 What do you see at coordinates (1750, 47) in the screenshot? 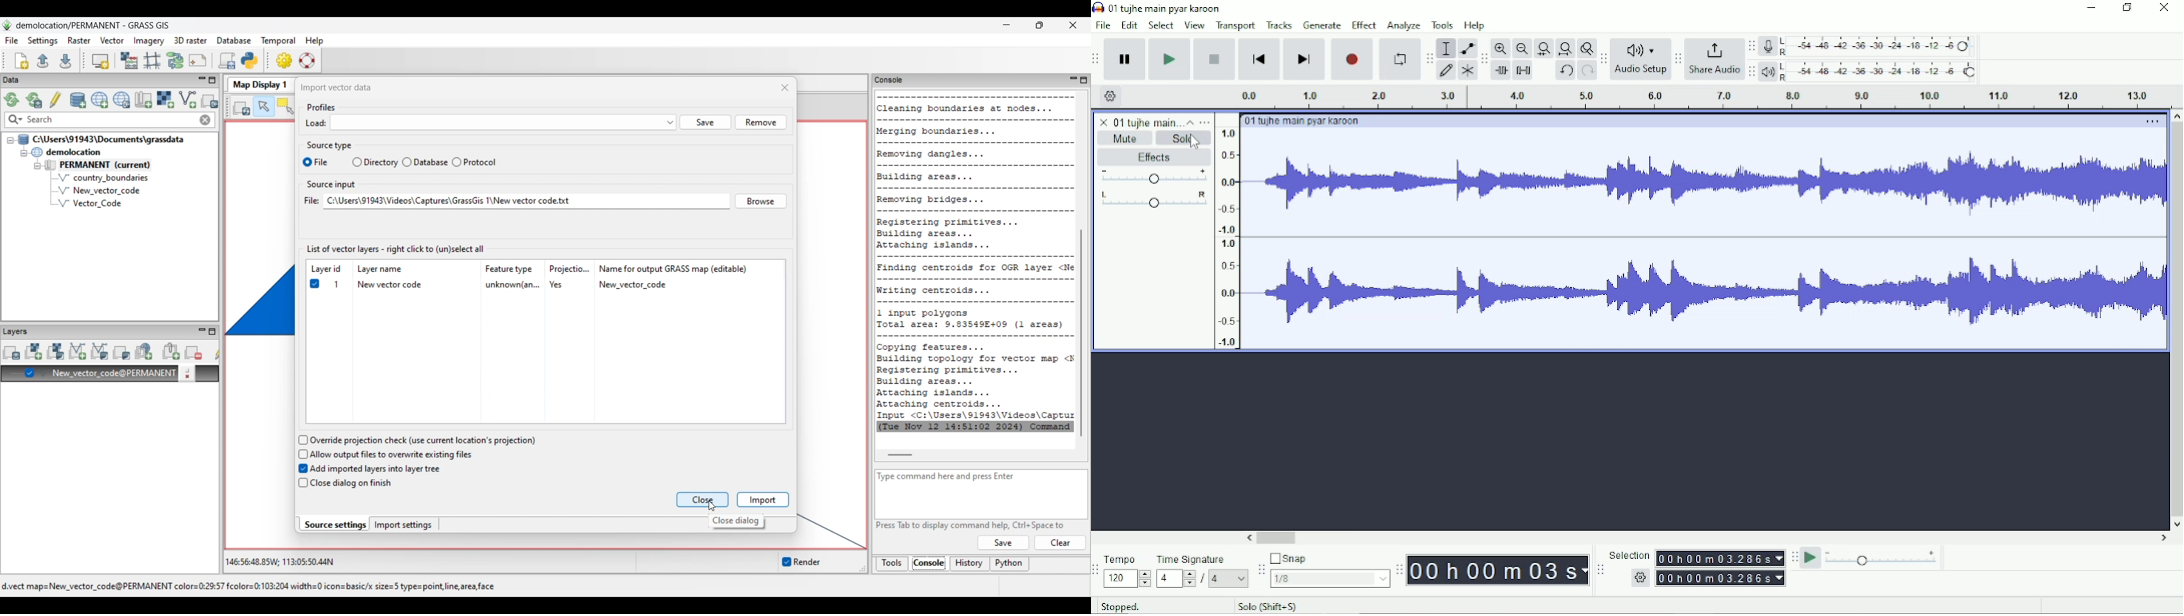
I see `Audacity recording meter toolbar ` at bounding box center [1750, 47].